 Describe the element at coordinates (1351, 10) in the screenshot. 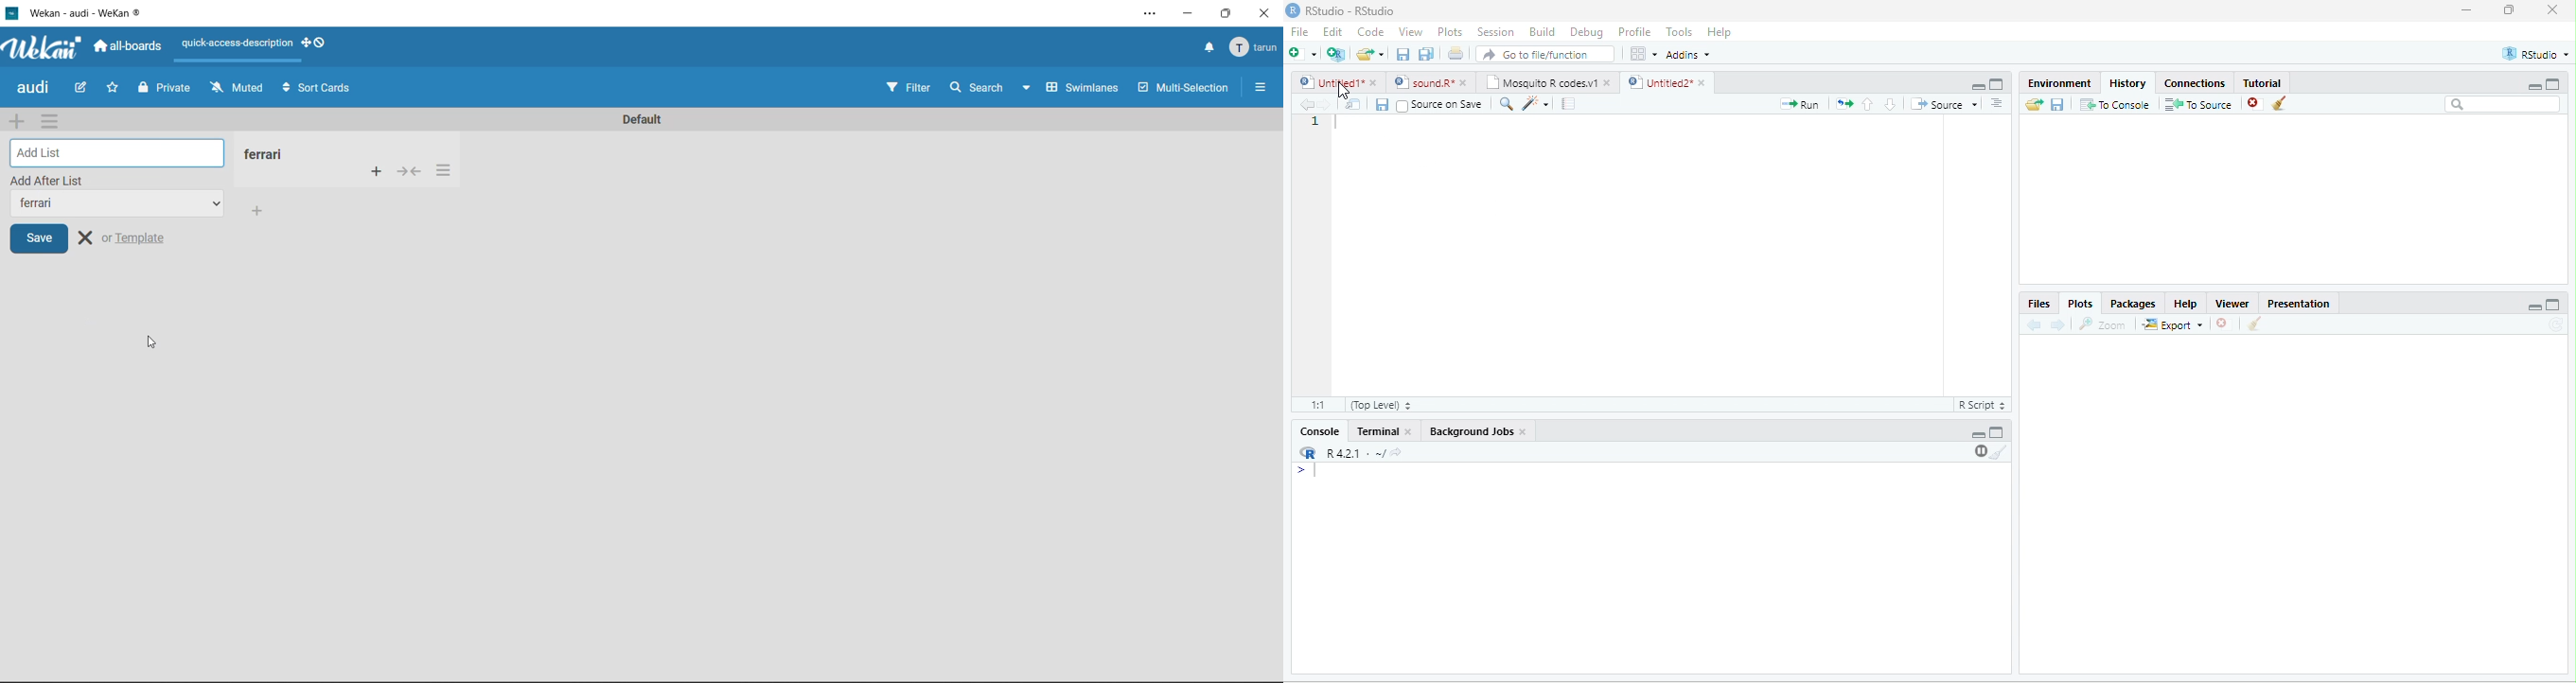

I see `RStudio-RStudio` at that location.